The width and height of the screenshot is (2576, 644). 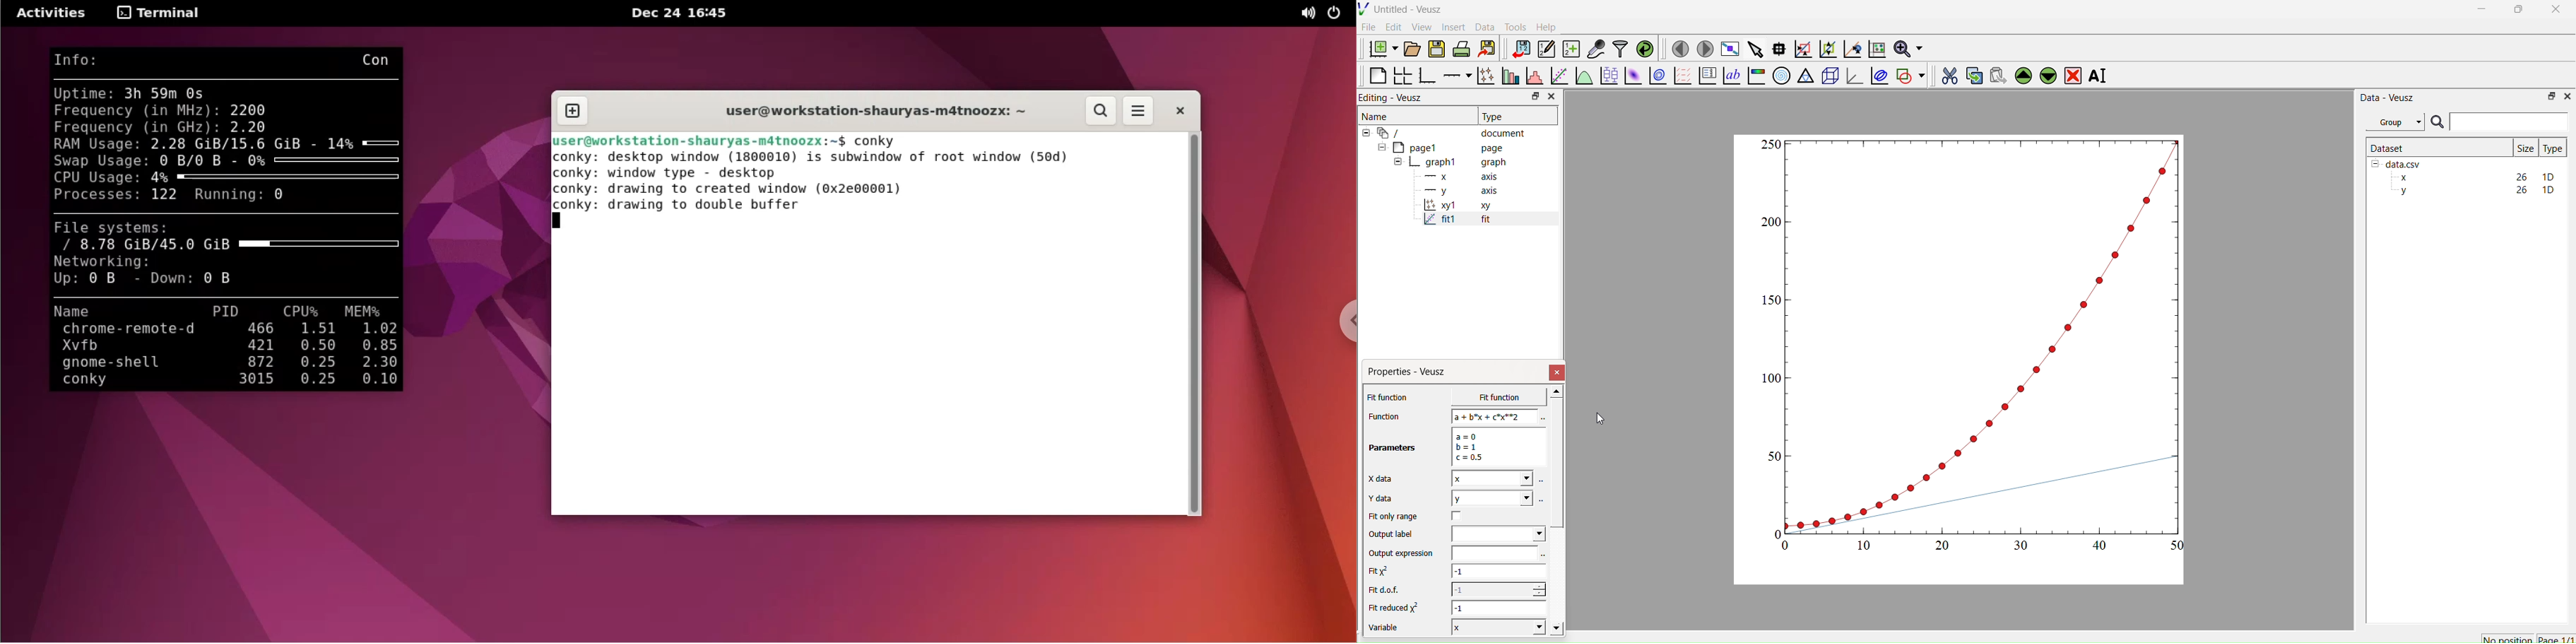 I want to click on Rename, so click(x=2100, y=76).